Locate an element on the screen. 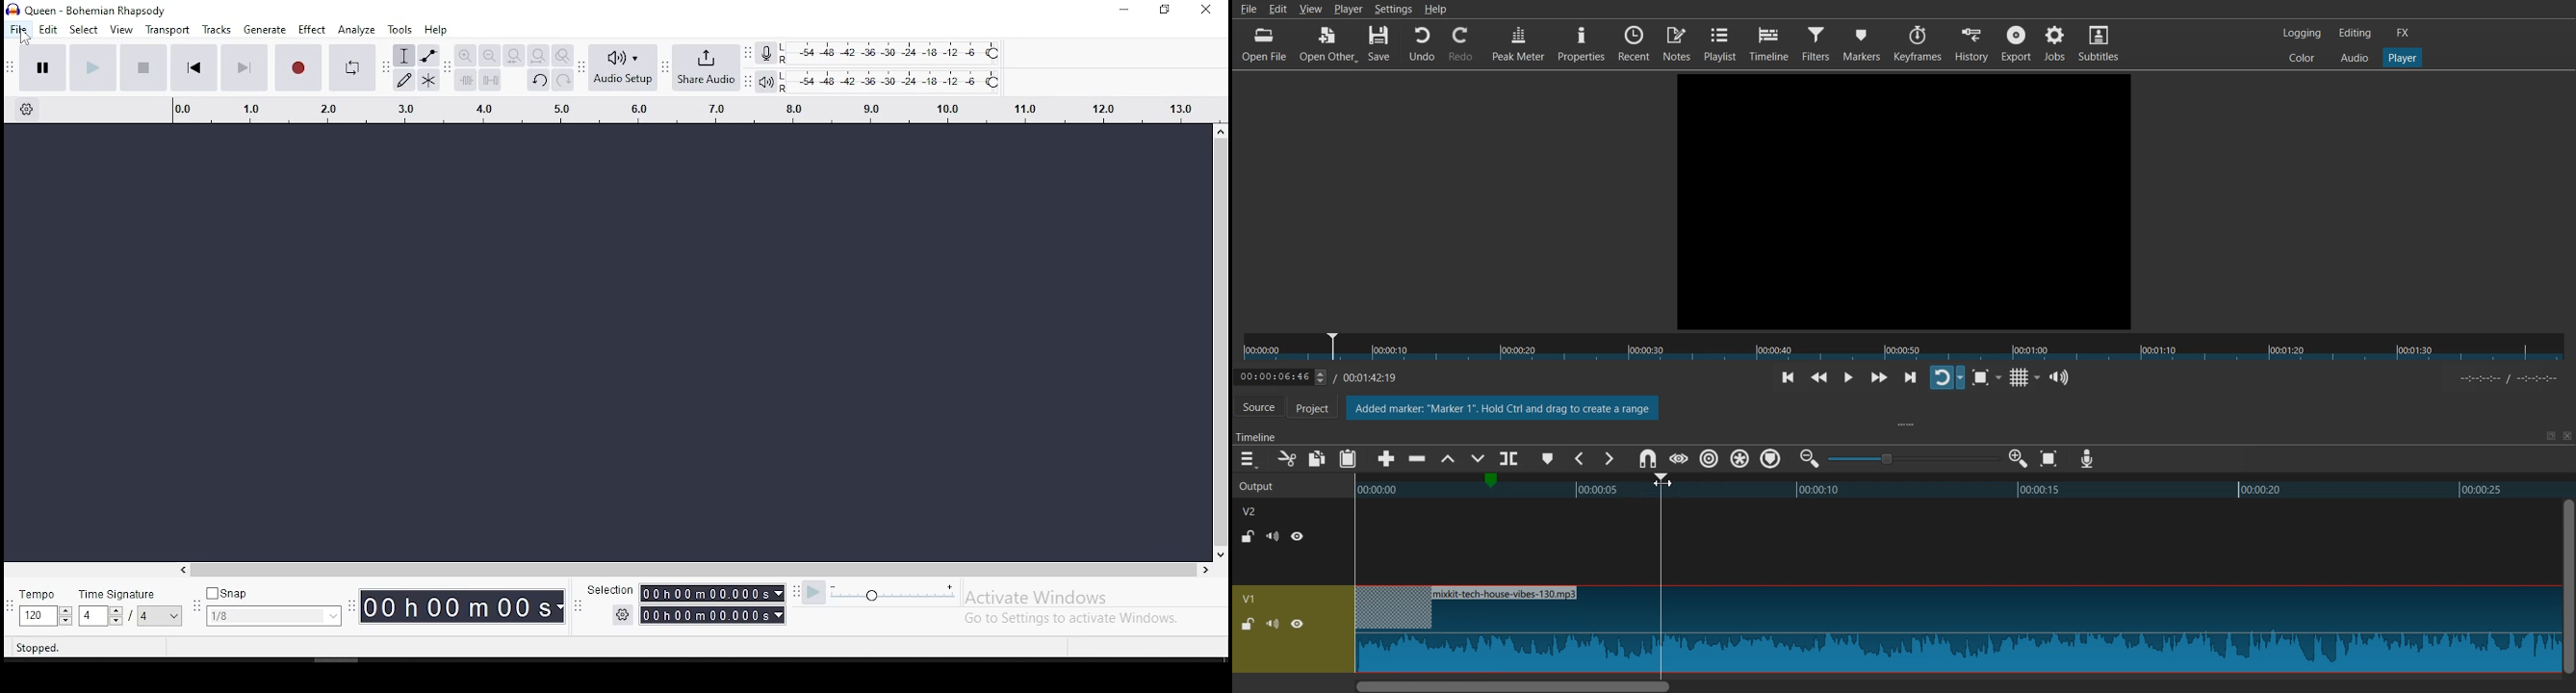  recording level is located at coordinates (905, 52).